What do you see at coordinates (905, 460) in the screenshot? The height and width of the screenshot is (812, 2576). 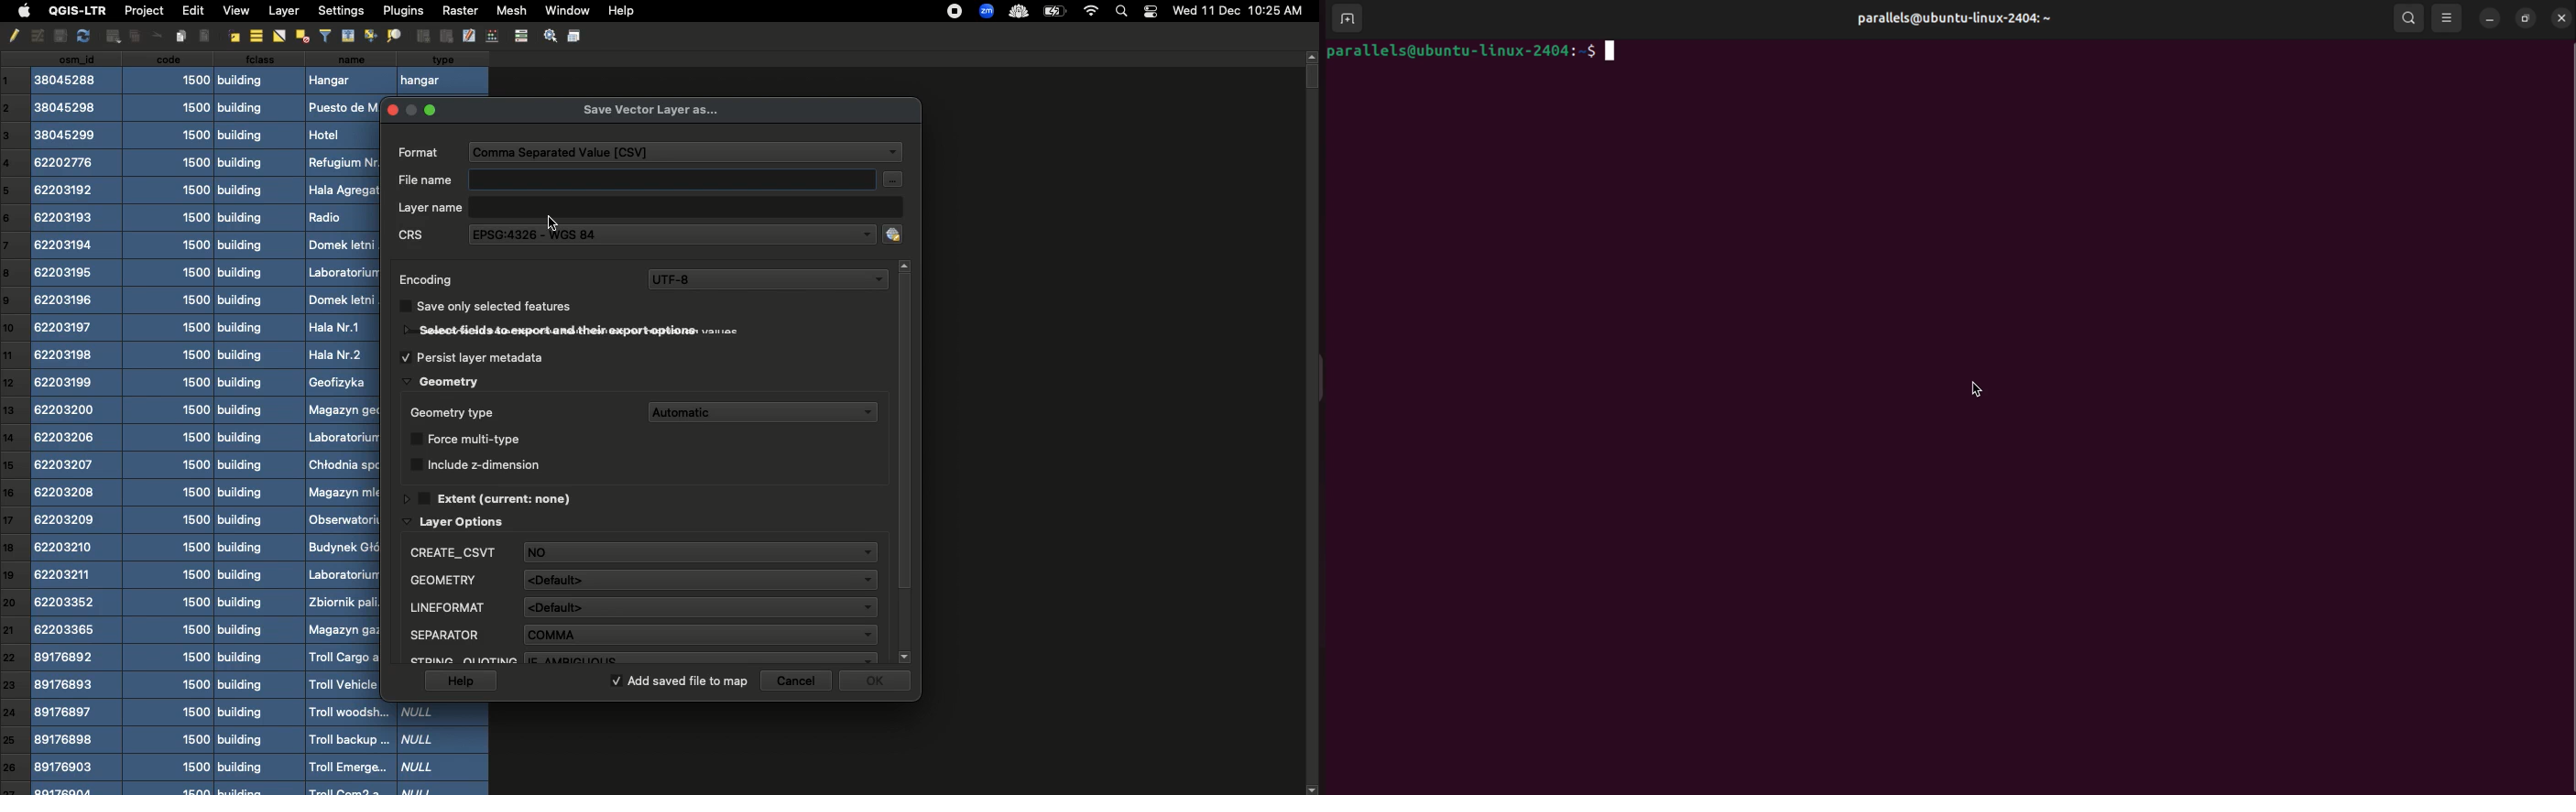 I see `Scroll` at bounding box center [905, 460].